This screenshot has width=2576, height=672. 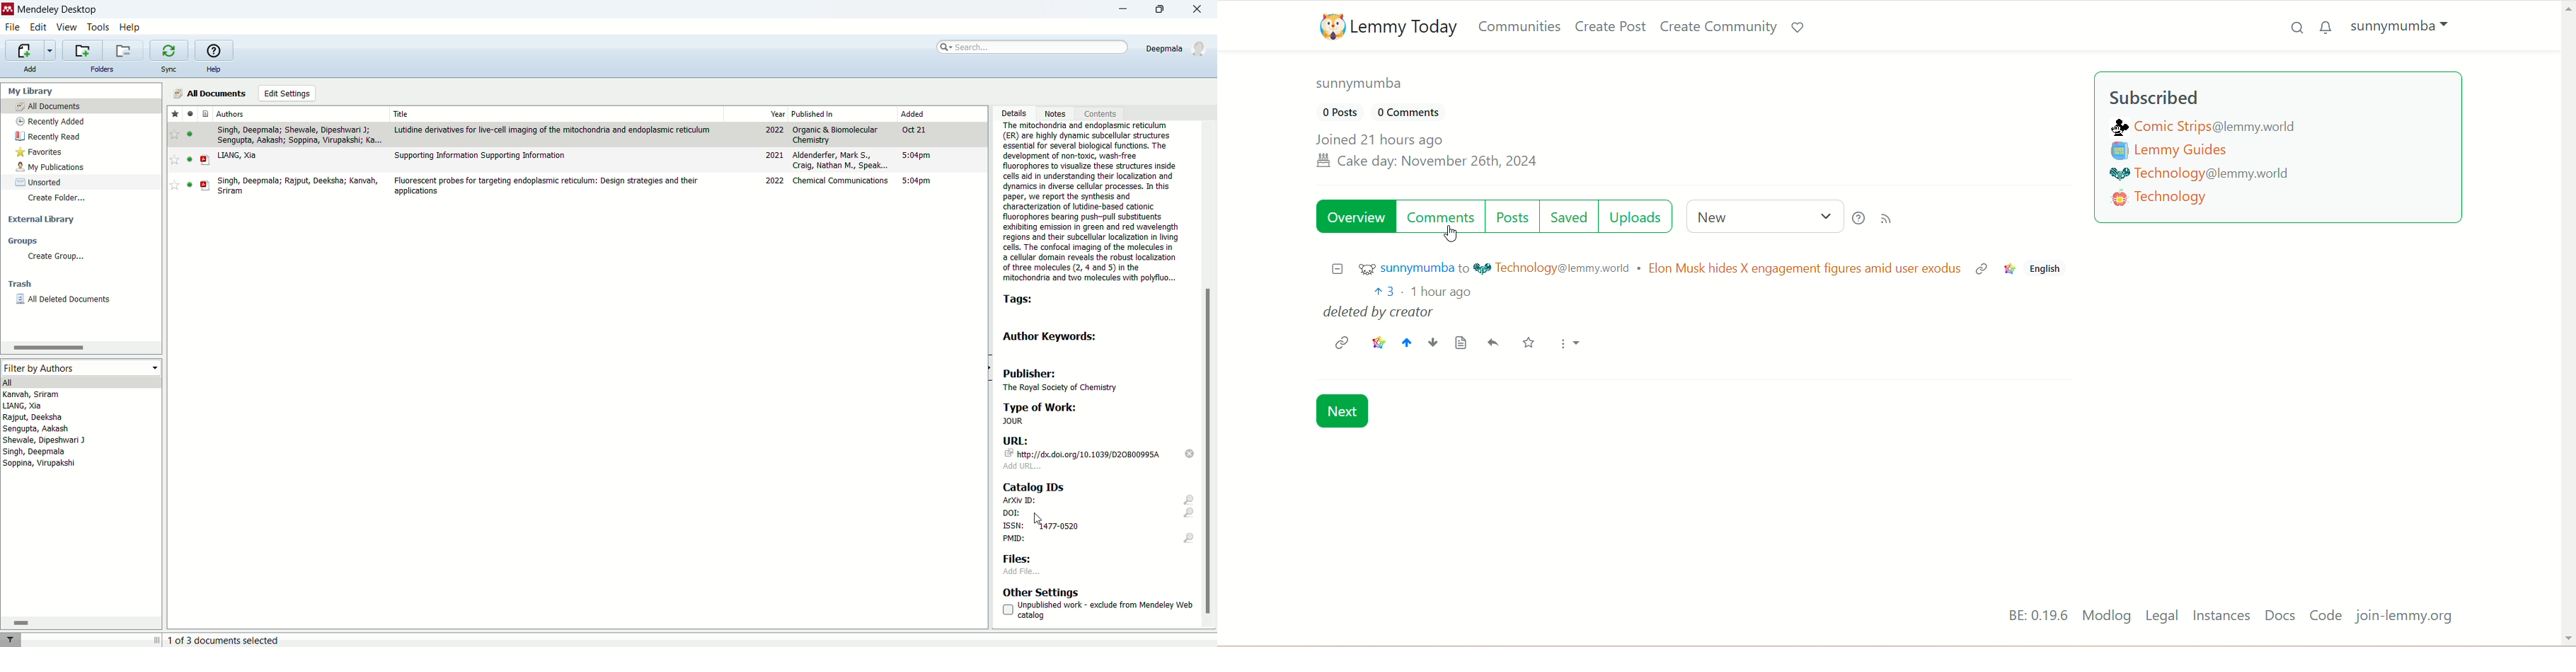 I want to click on create group, so click(x=57, y=256).